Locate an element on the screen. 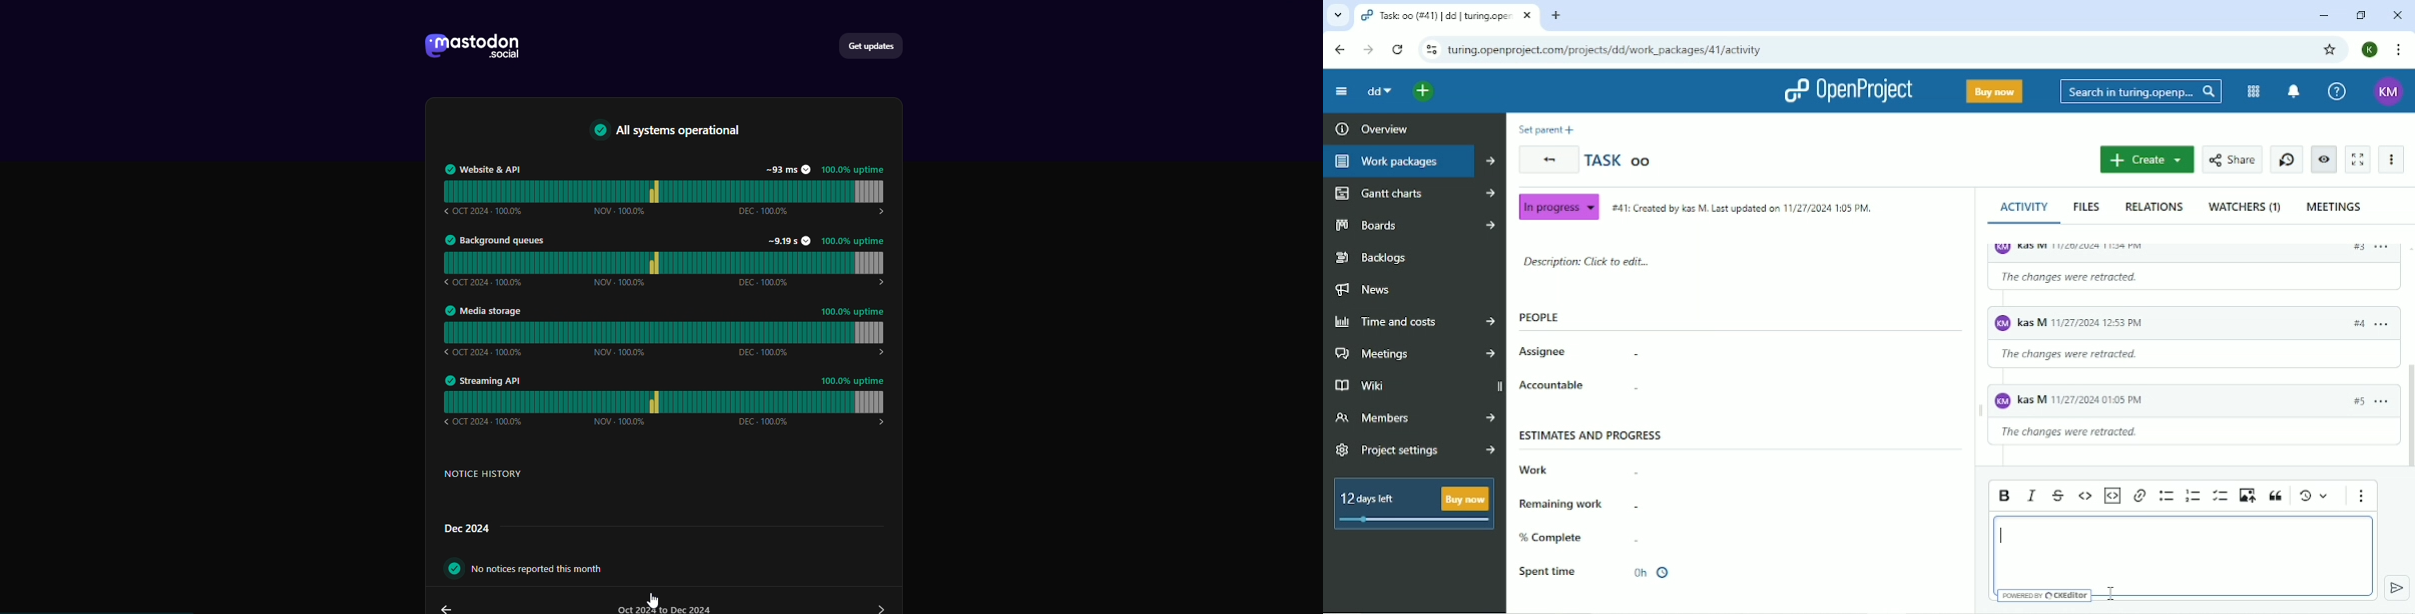 This screenshot has width=2436, height=616. dec 2024 is located at coordinates (469, 528).